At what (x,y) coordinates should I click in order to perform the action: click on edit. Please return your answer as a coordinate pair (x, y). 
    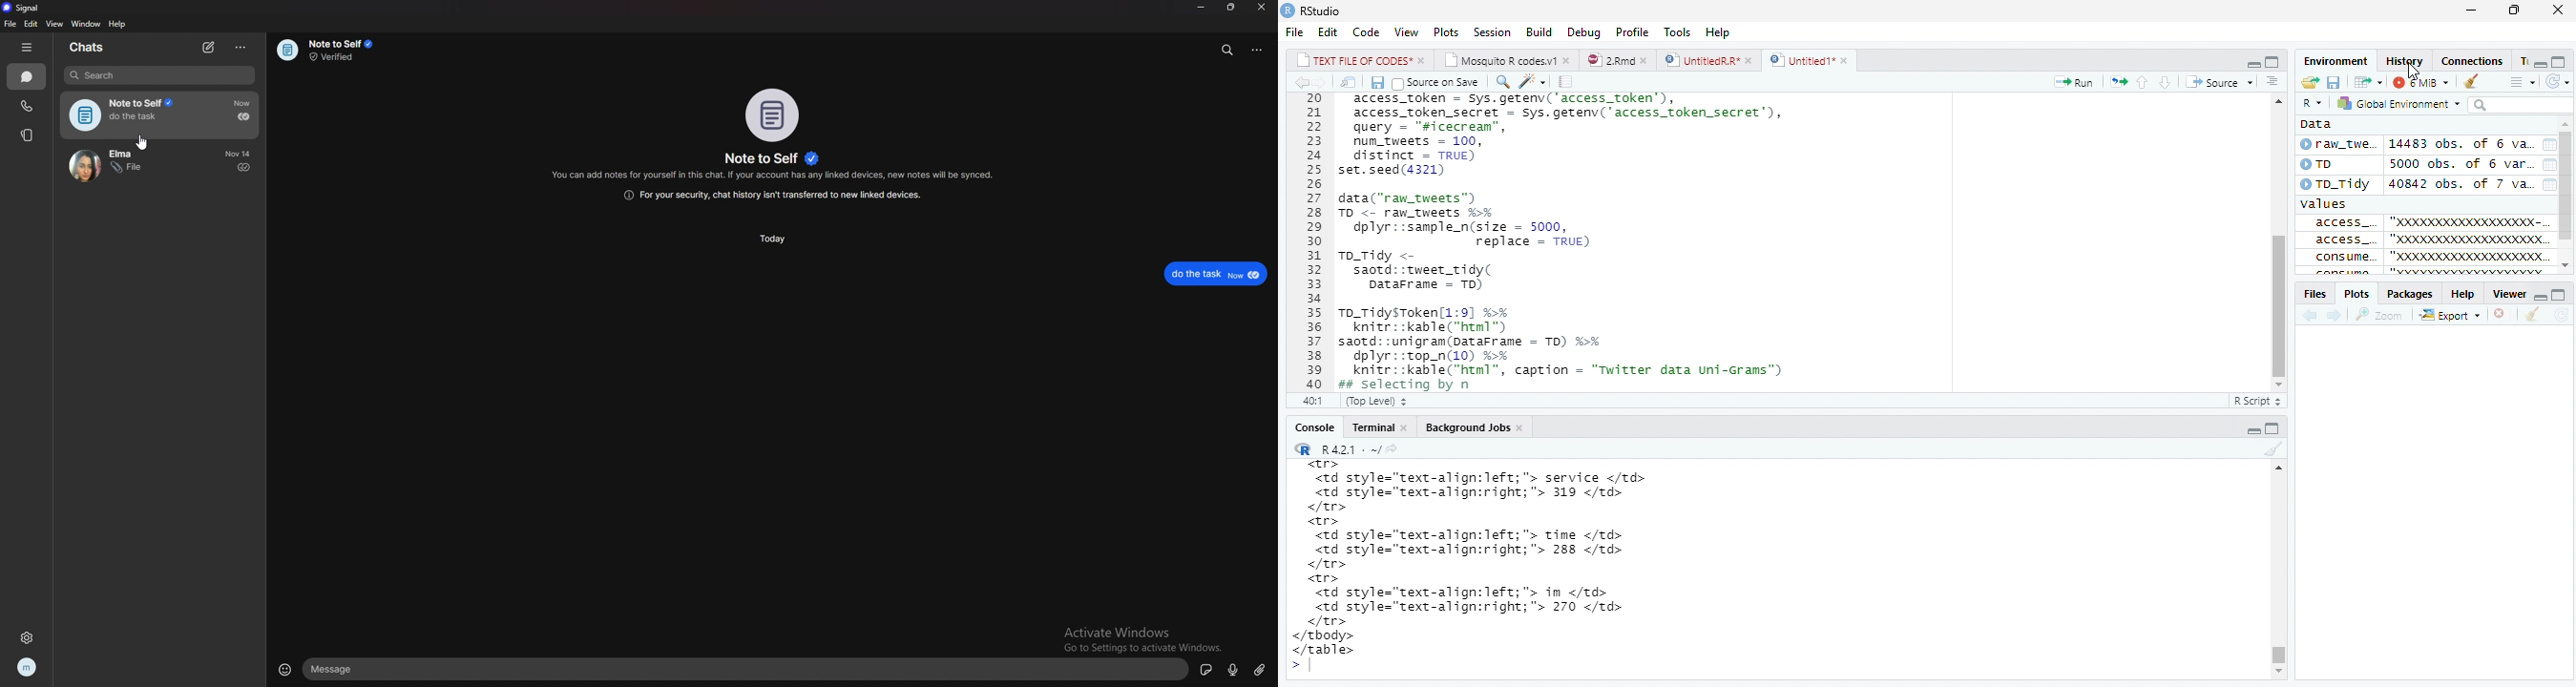
    Looking at the image, I should click on (31, 25).